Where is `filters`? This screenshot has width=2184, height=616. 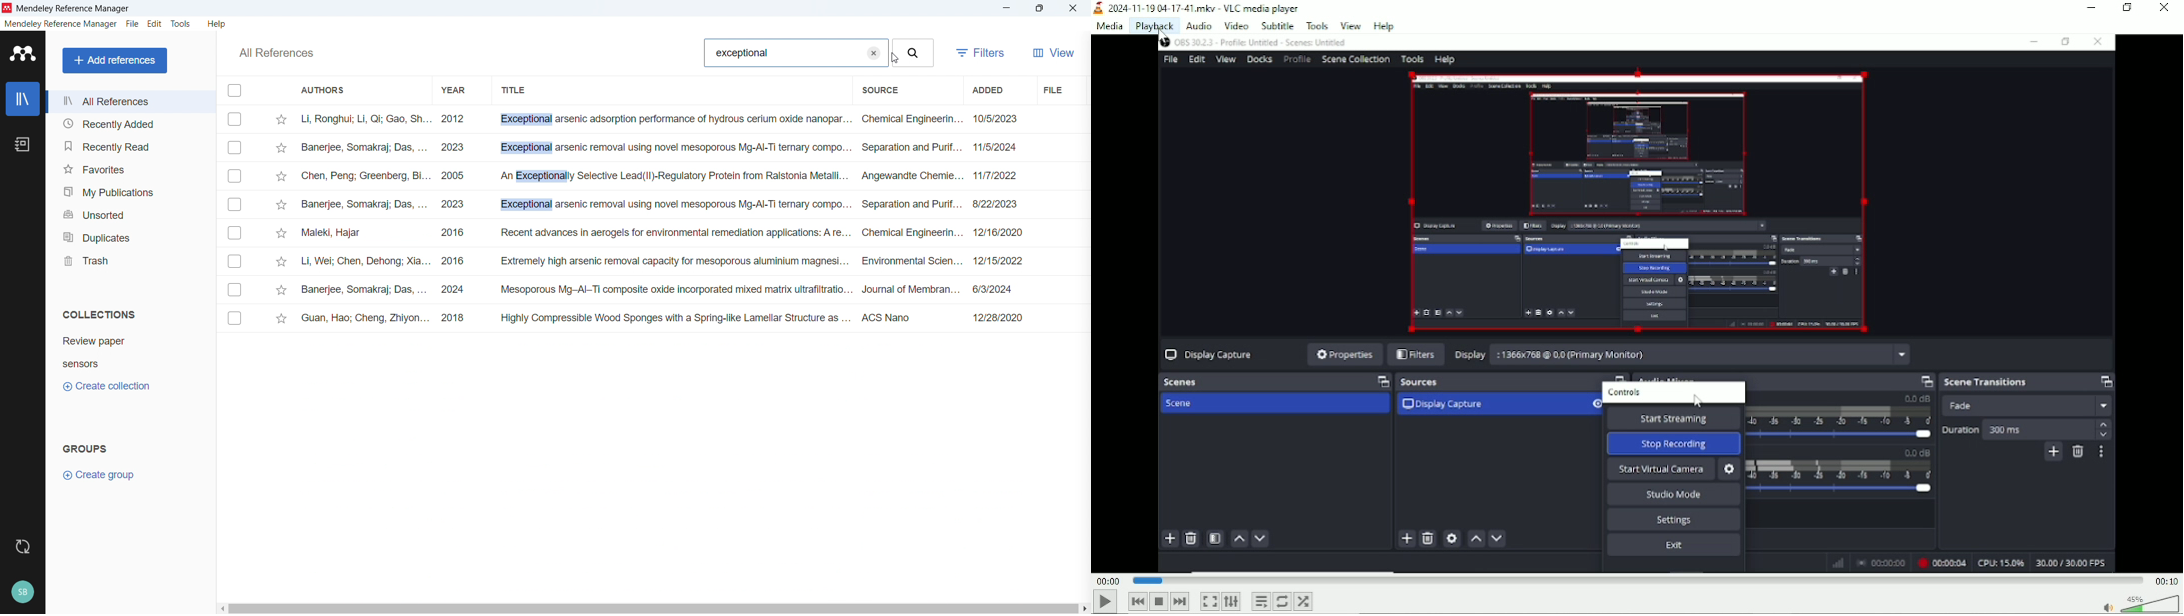
filters is located at coordinates (980, 53).